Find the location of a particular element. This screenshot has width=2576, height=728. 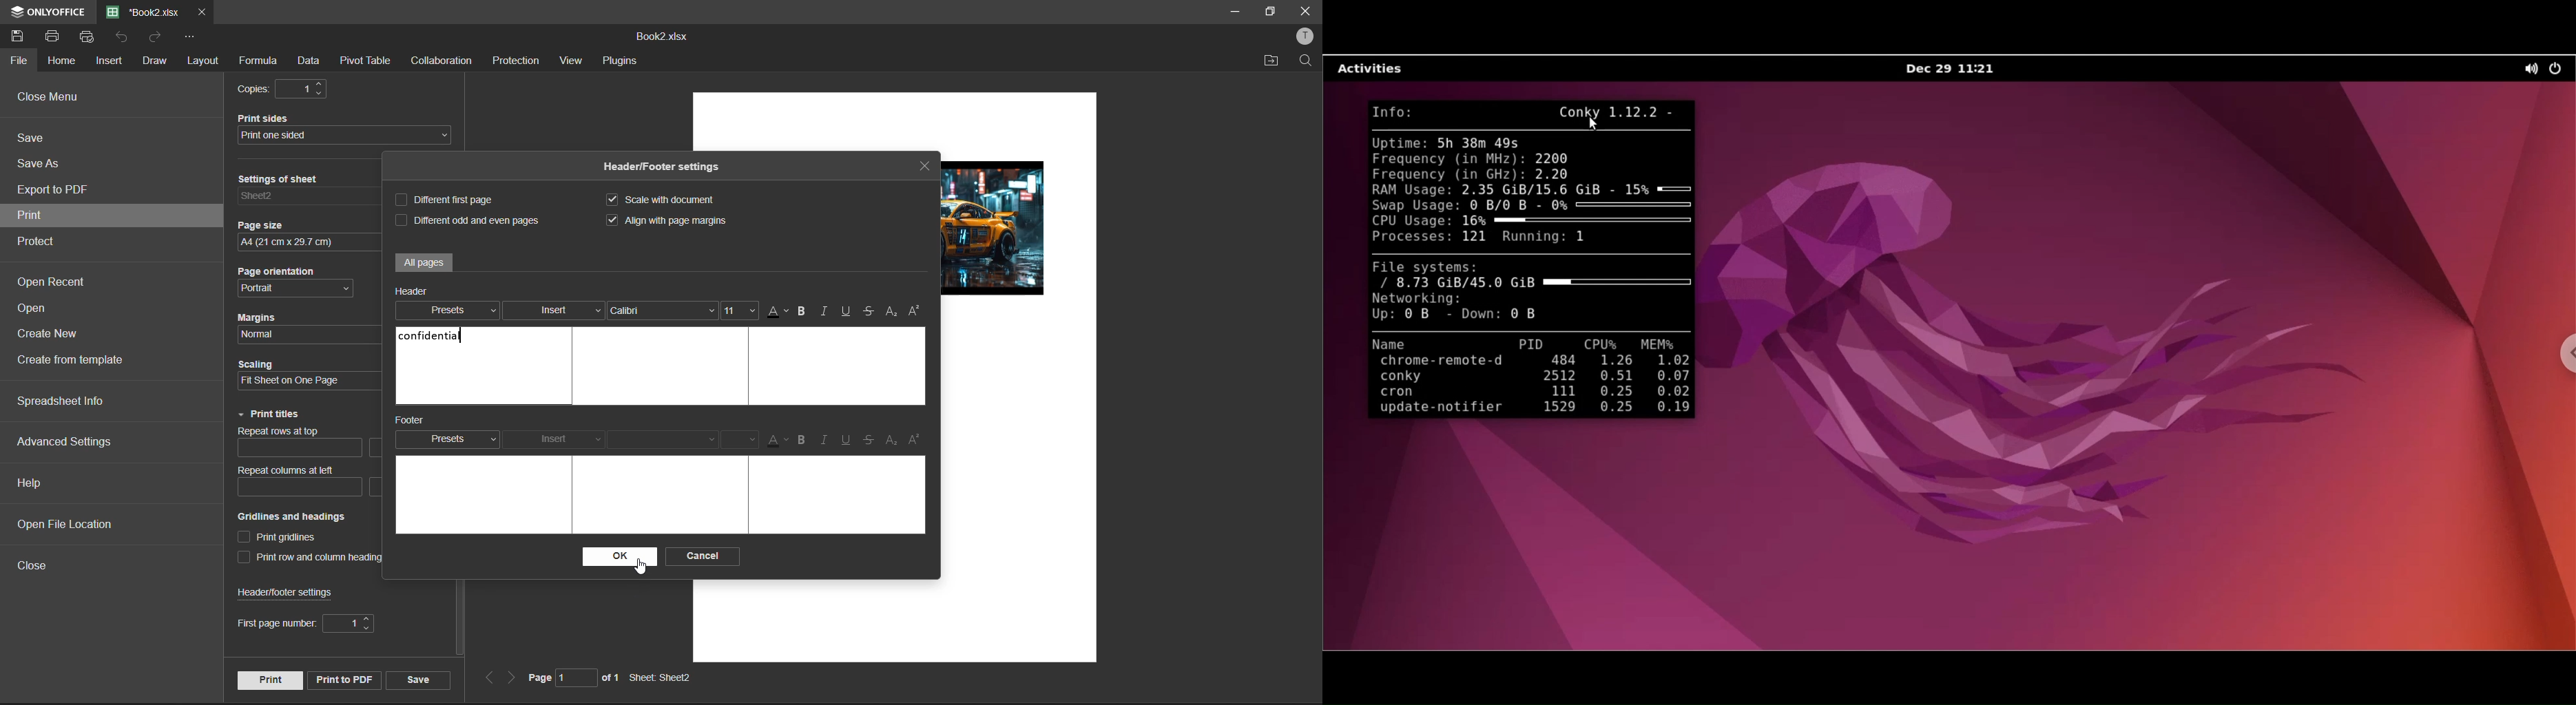

create from template is located at coordinates (78, 361).